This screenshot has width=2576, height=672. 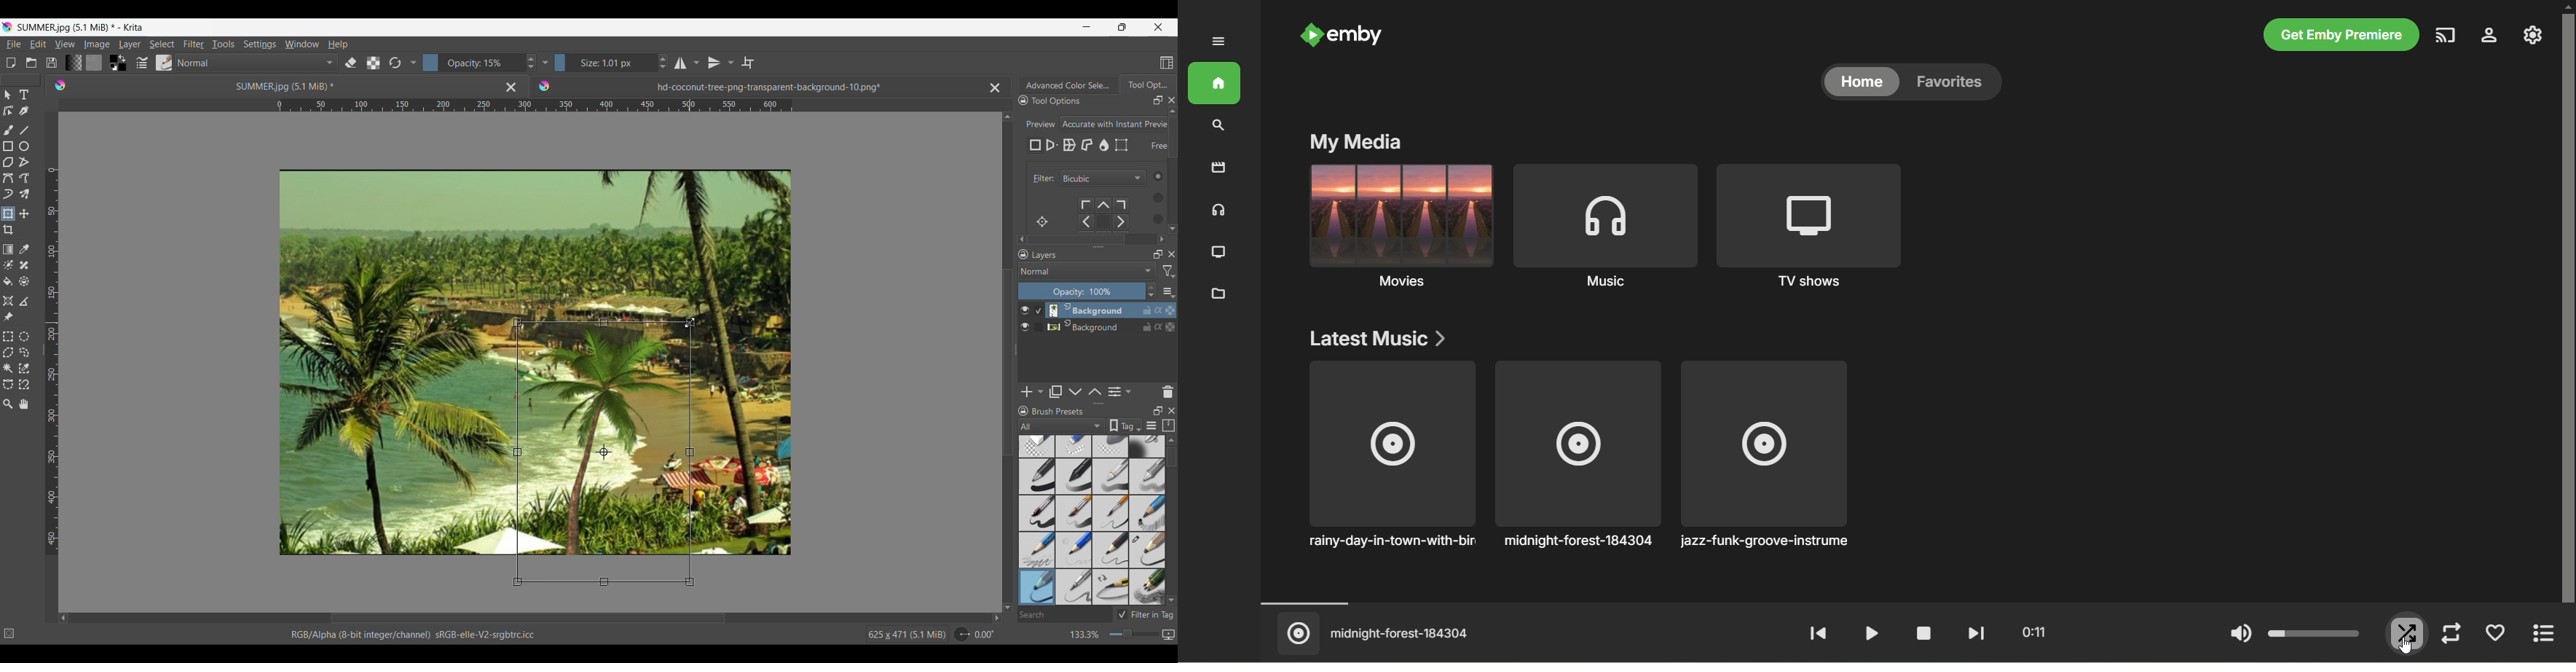 I want to click on basic1, so click(x=1036, y=476).